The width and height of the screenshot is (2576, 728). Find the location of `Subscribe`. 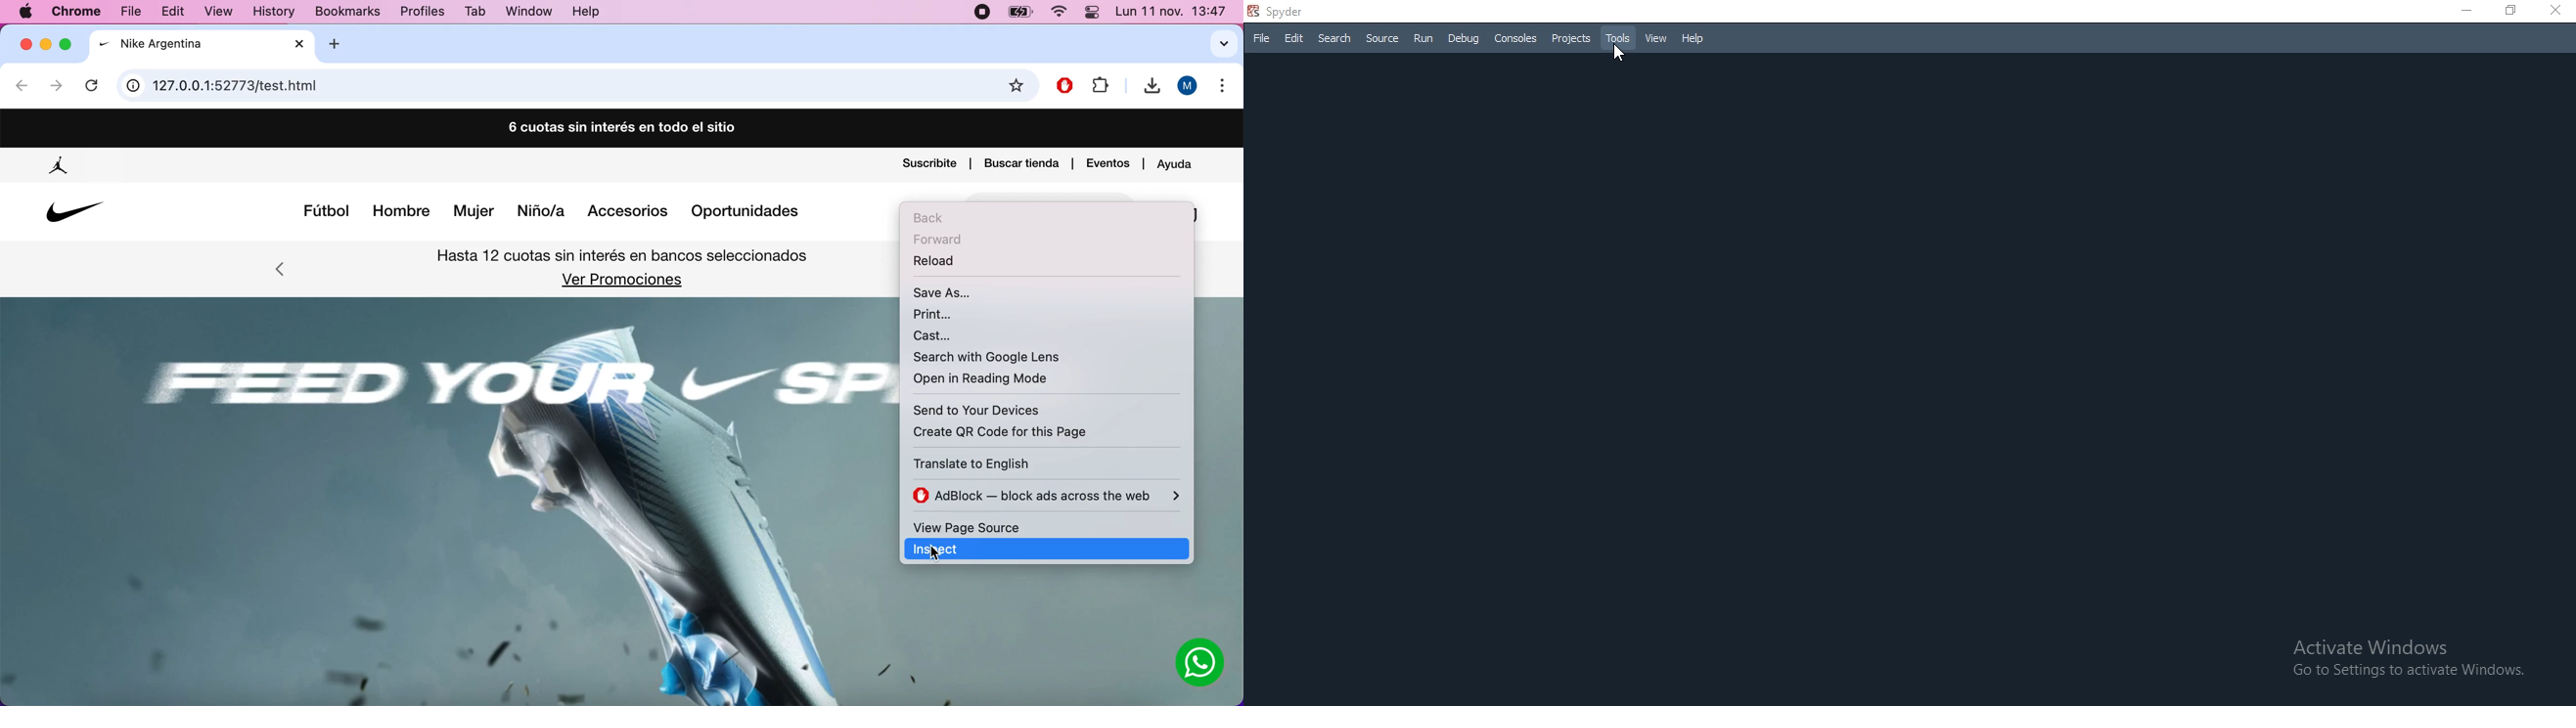

Subscribe is located at coordinates (929, 165).